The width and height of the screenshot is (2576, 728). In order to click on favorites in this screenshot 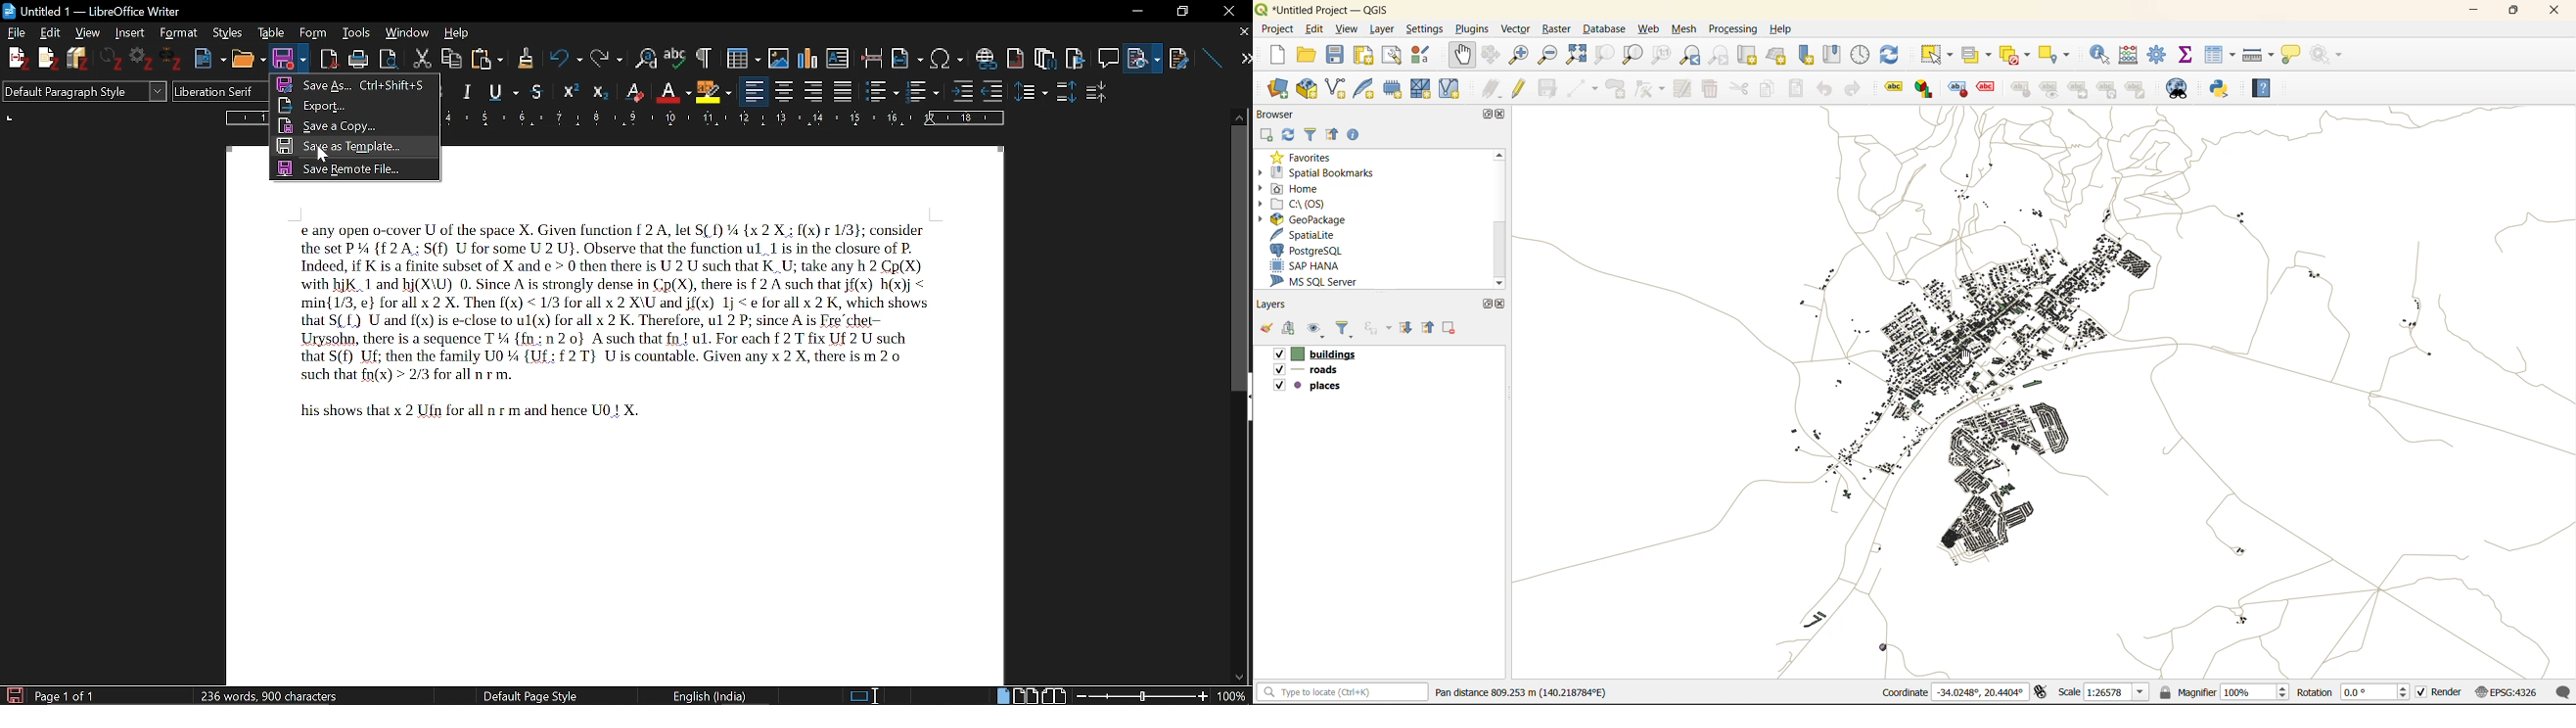, I will do `click(1305, 156)`.